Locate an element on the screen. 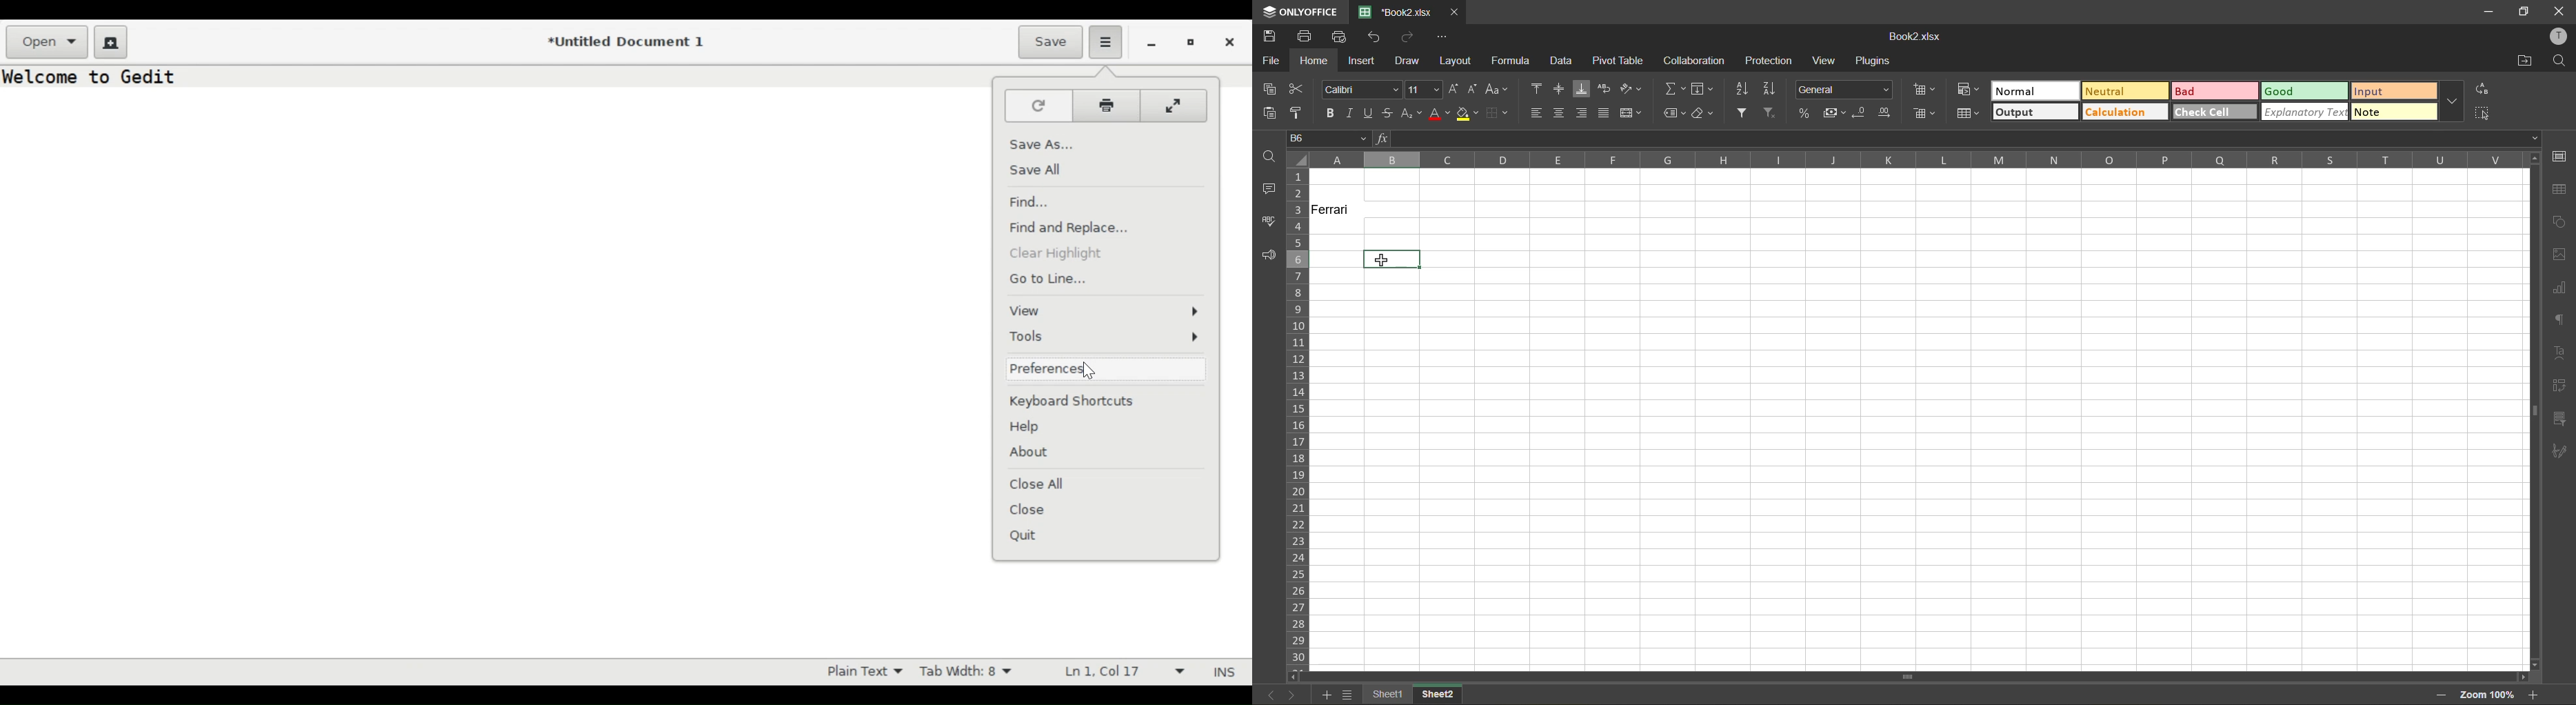 The image size is (2576, 728). row numbers is located at coordinates (1298, 420).